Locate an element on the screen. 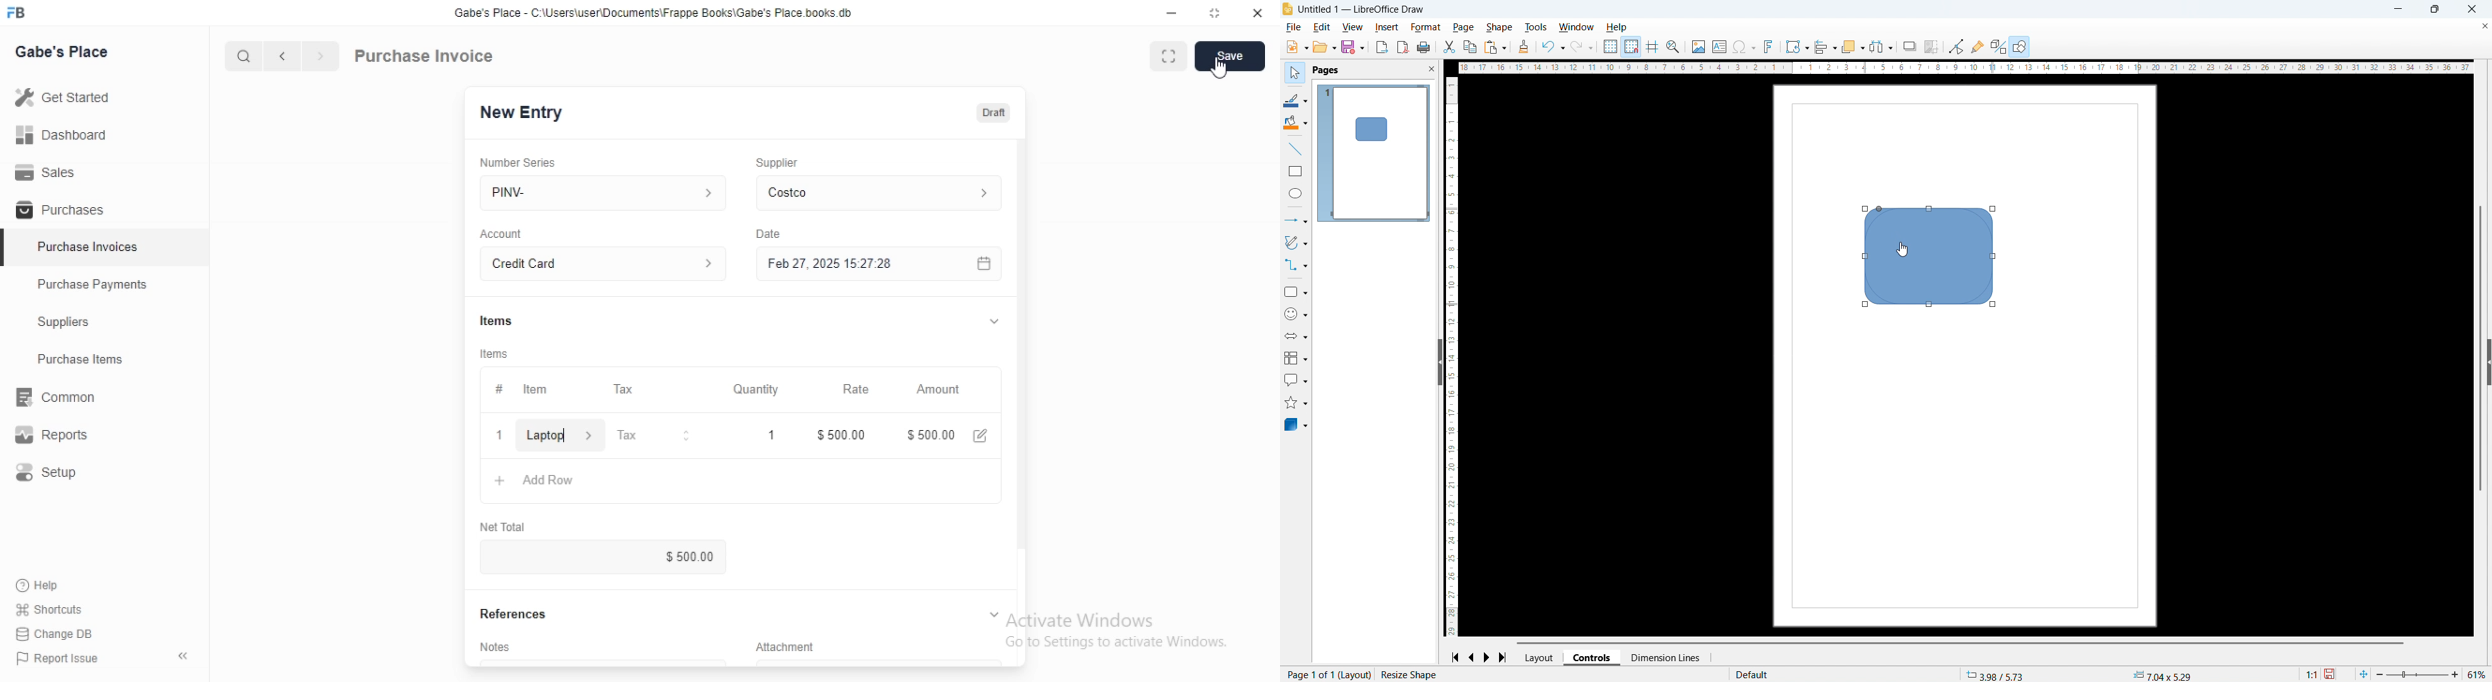 This screenshot has height=700, width=2492. Ellipse  is located at coordinates (1296, 193).